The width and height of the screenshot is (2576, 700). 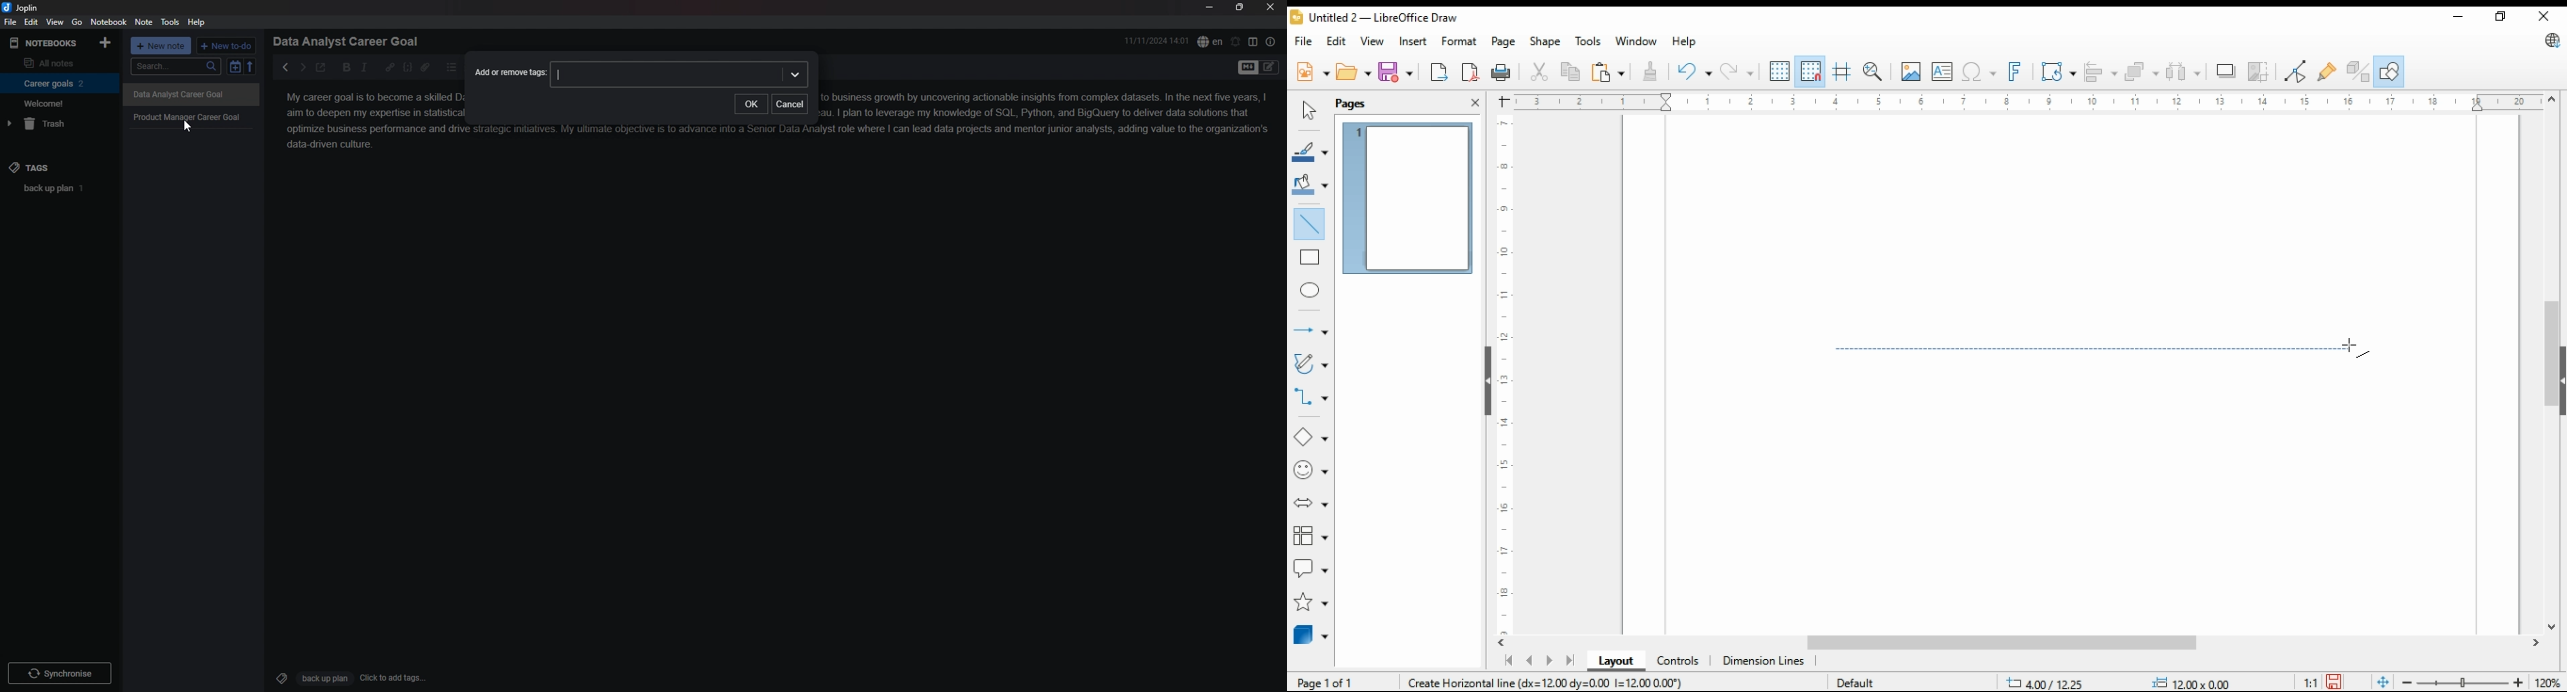 What do you see at coordinates (2325, 71) in the screenshot?
I see `show gluepoint functions` at bounding box center [2325, 71].